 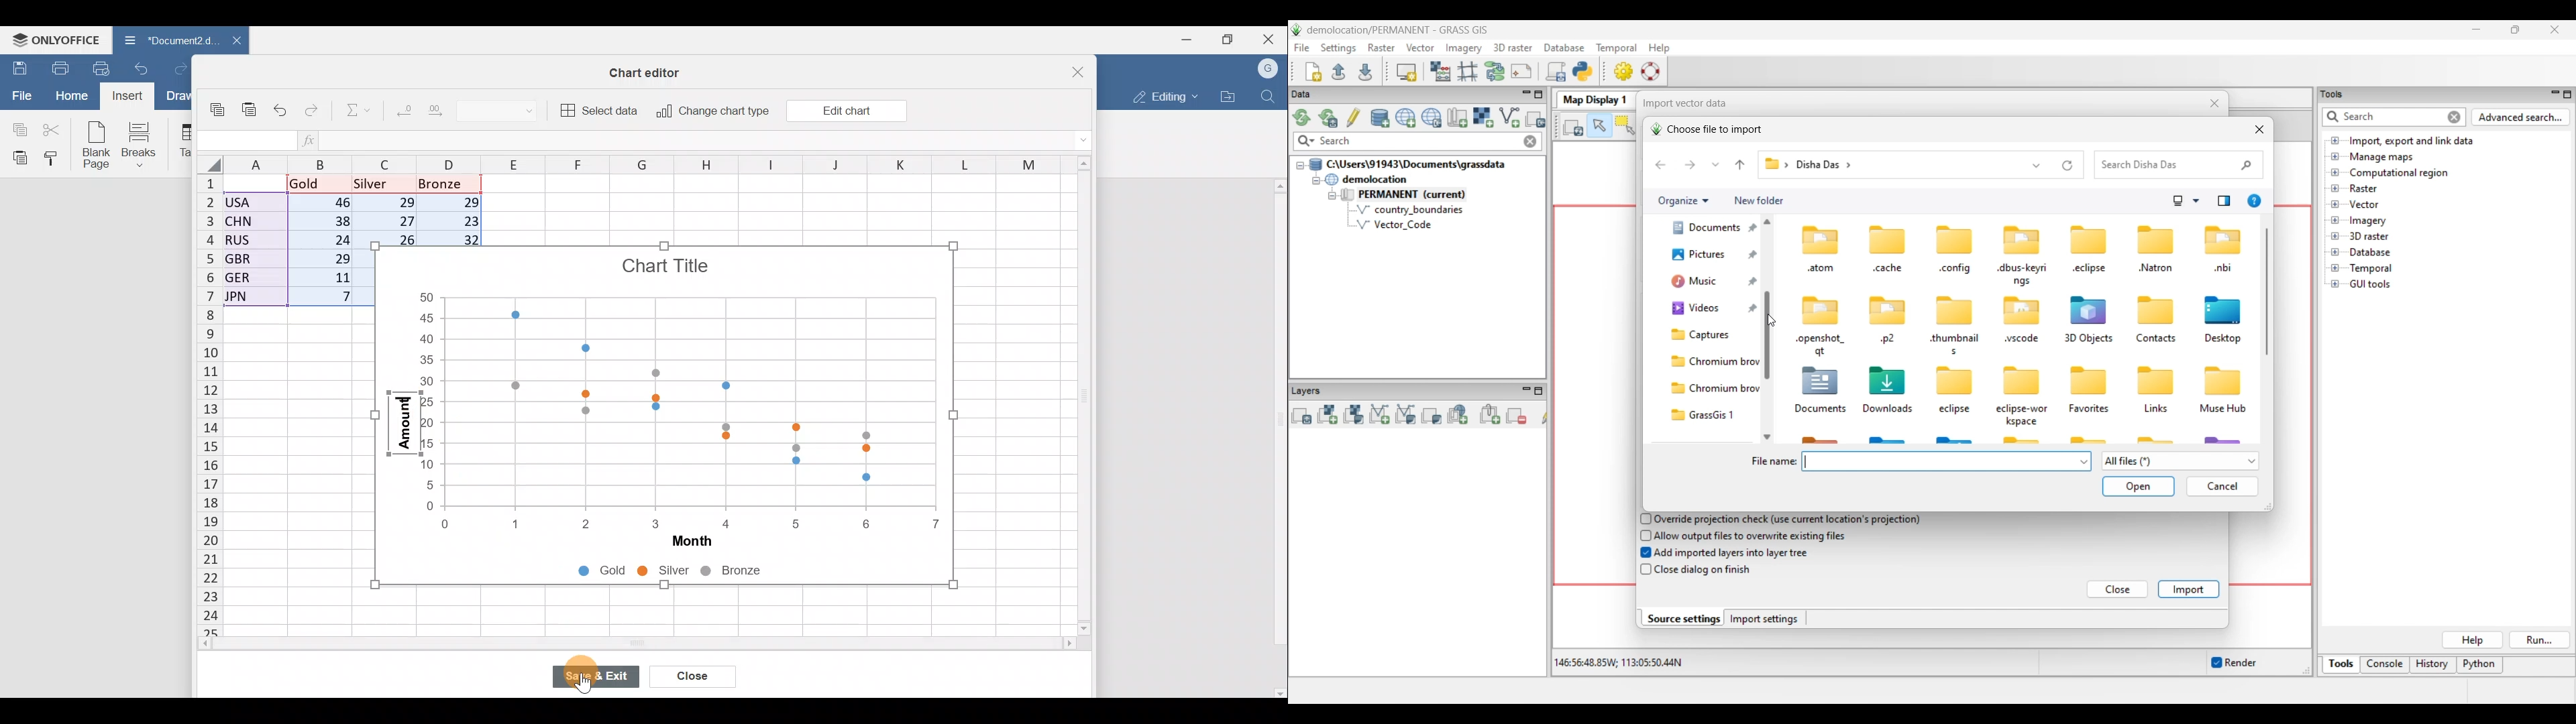 What do you see at coordinates (510, 112) in the screenshot?
I see `Number format` at bounding box center [510, 112].